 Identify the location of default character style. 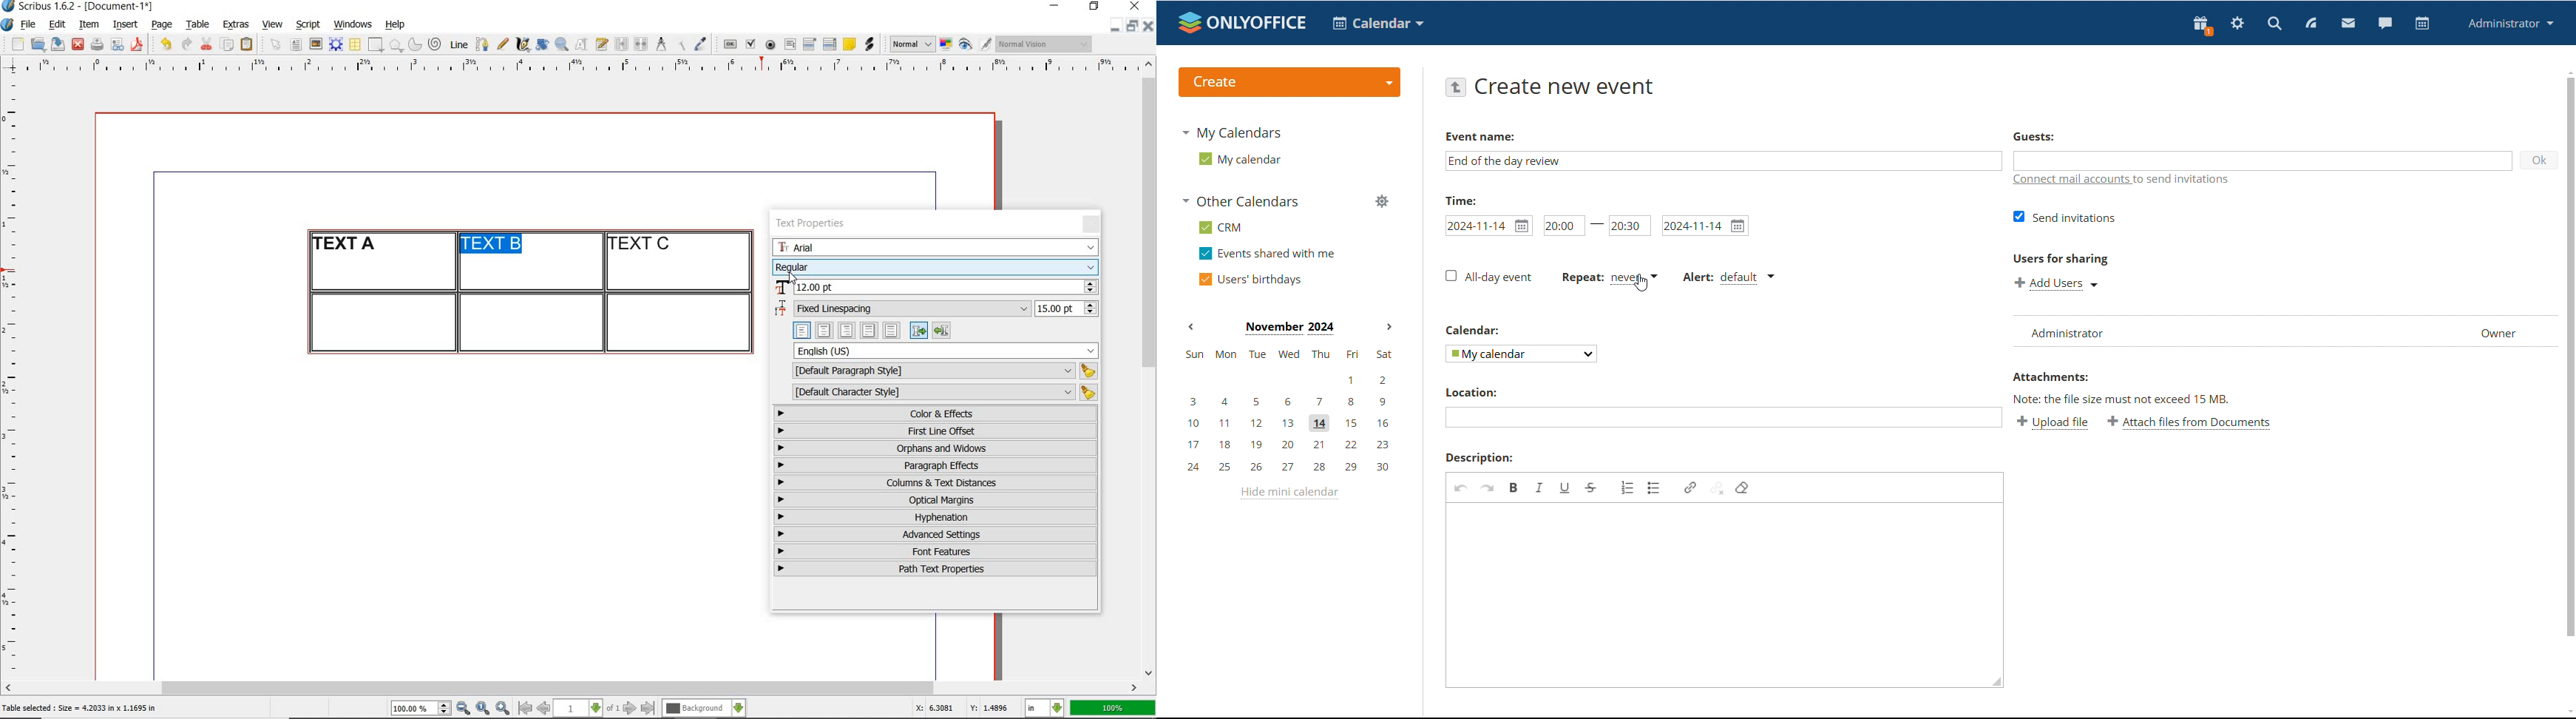
(940, 393).